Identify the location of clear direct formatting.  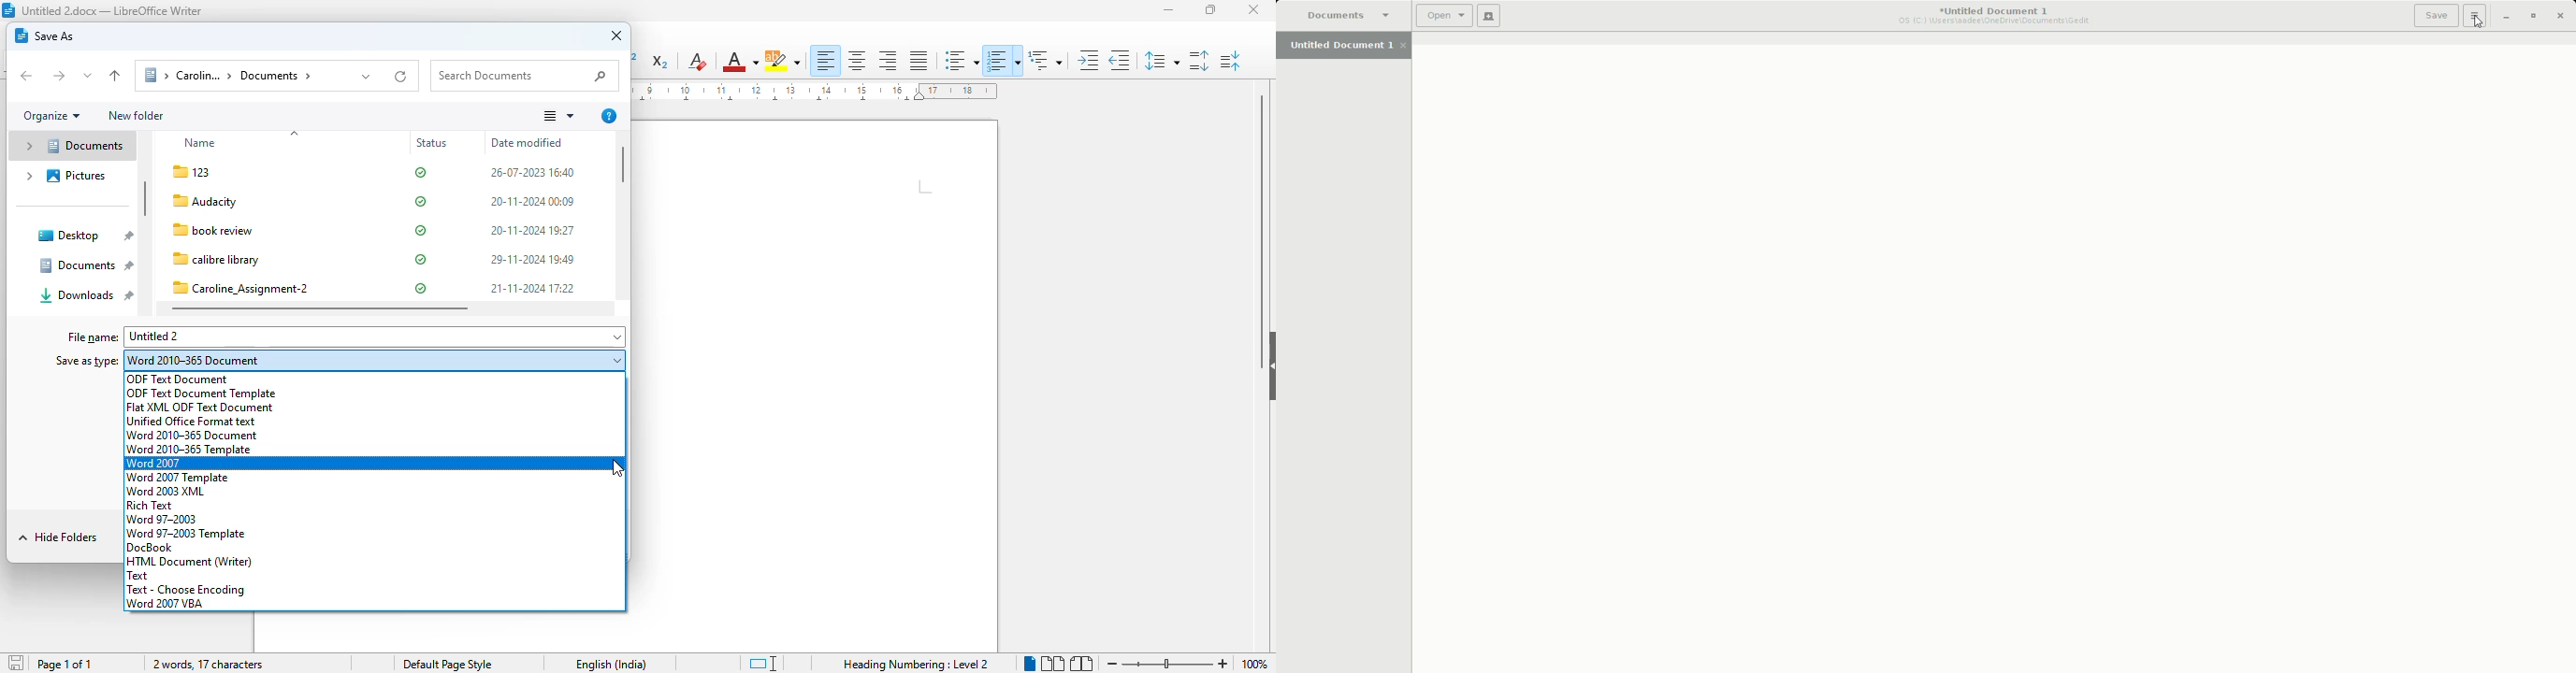
(697, 62).